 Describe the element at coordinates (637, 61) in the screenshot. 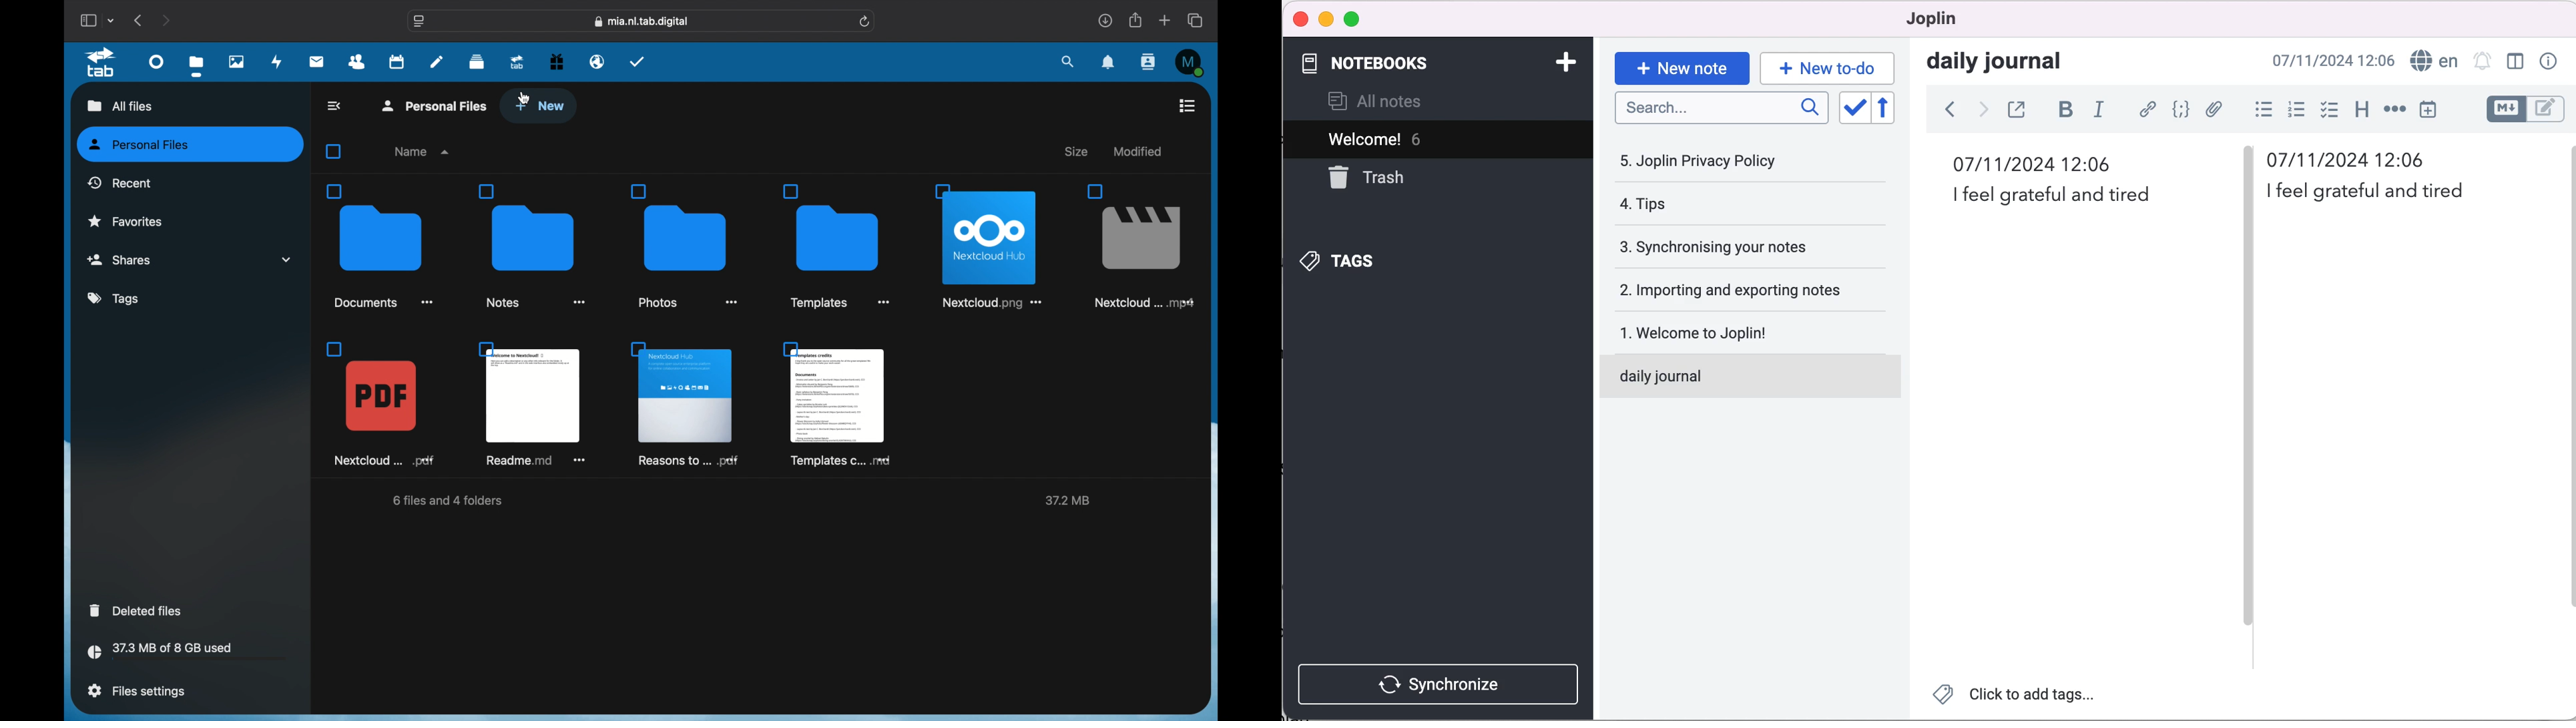

I see `tasks` at that location.